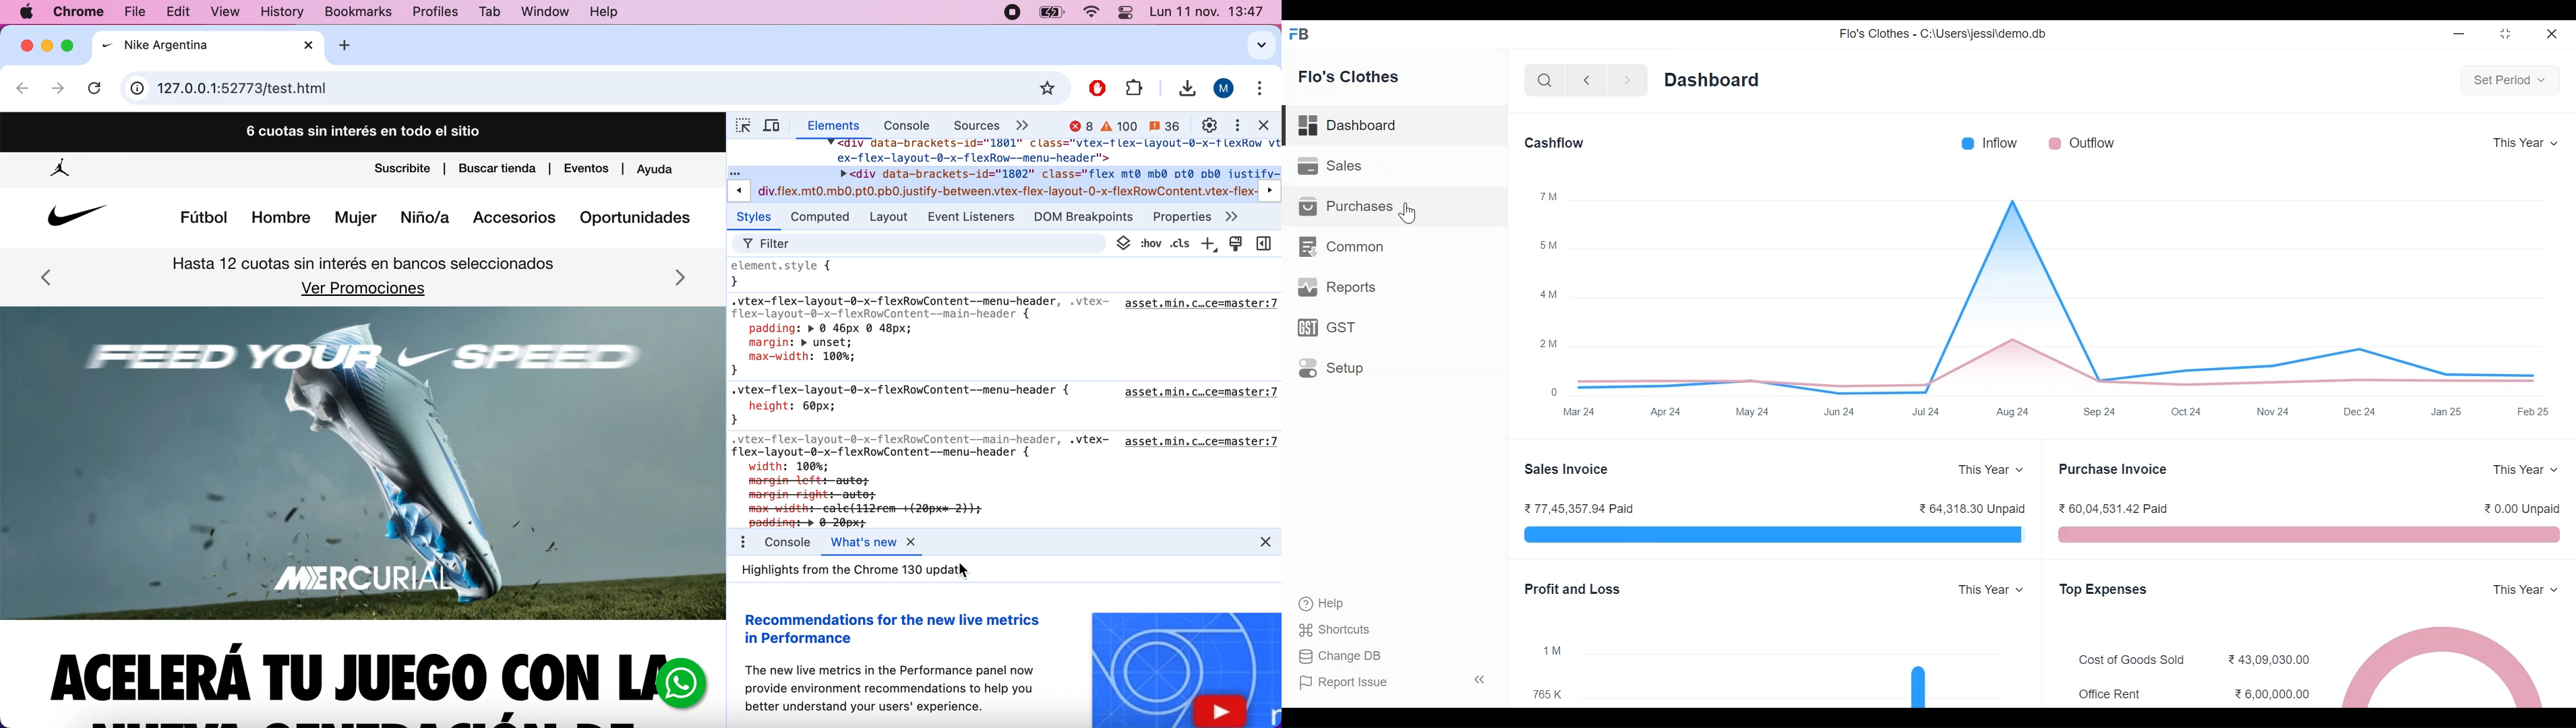 This screenshot has height=728, width=2576. I want to click on close, so click(1267, 127).